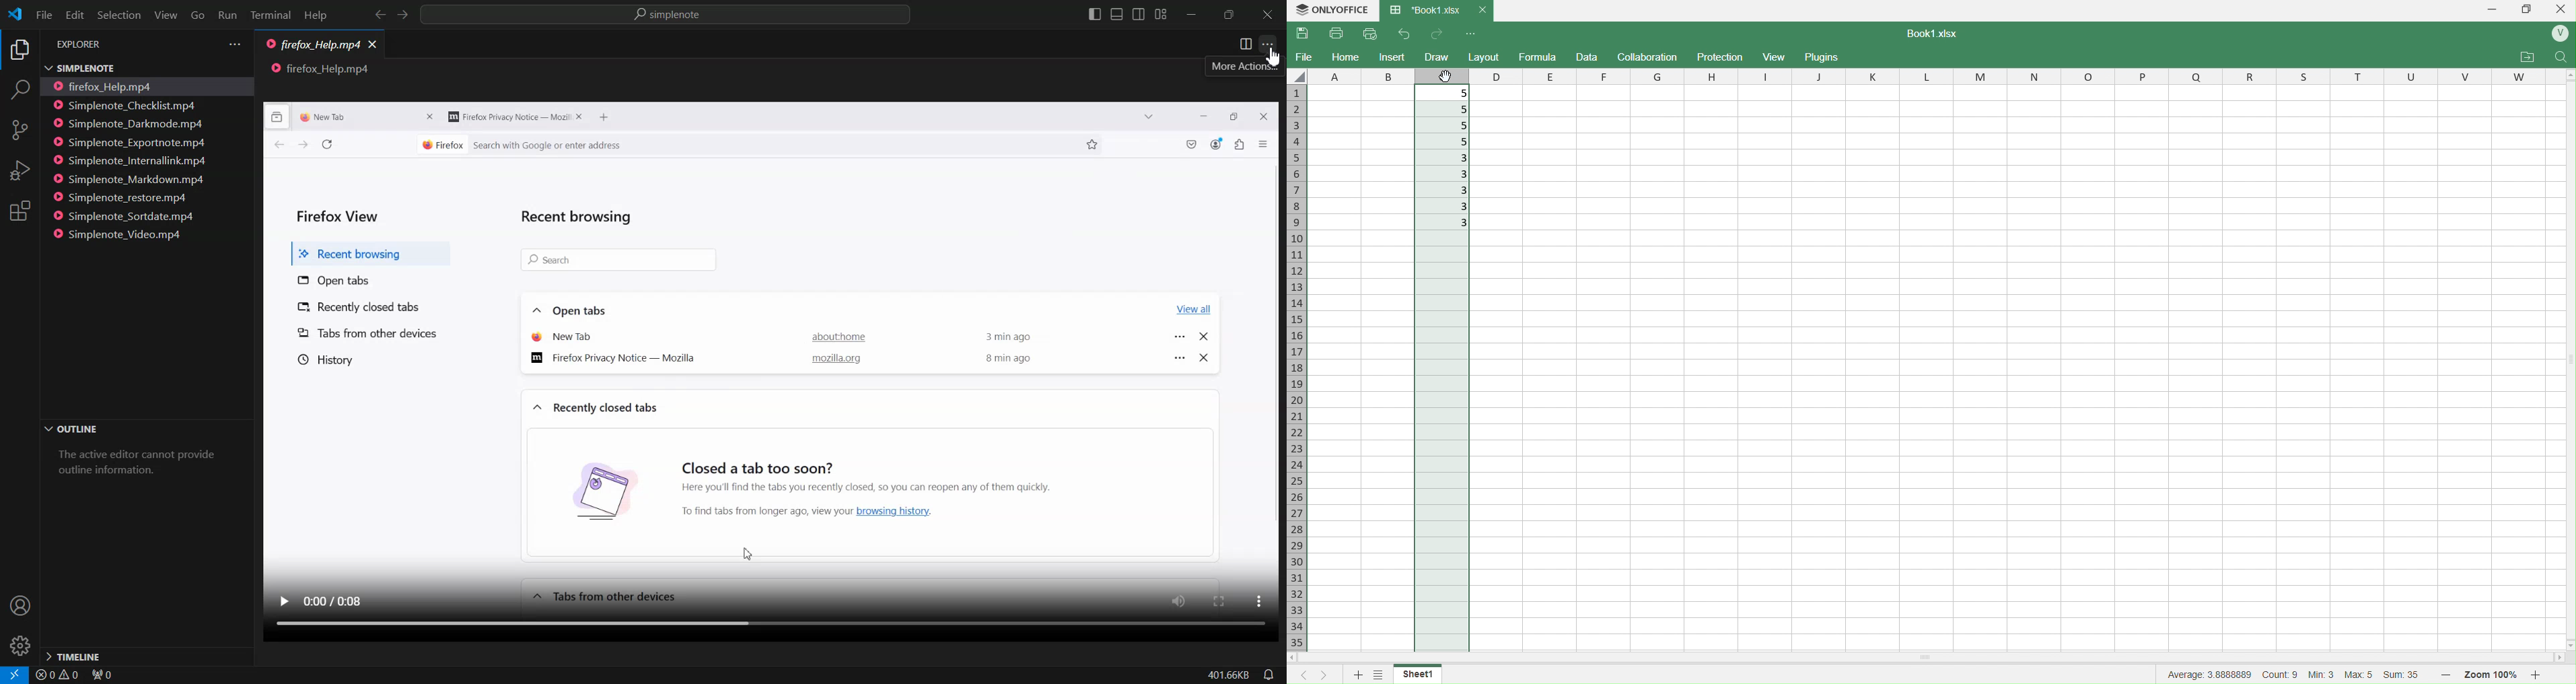 The height and width of the screenshot is (700, 2576). Describe the element at coordinates (1192, 146) in the screenshot. I see `save to pocket` at that location.